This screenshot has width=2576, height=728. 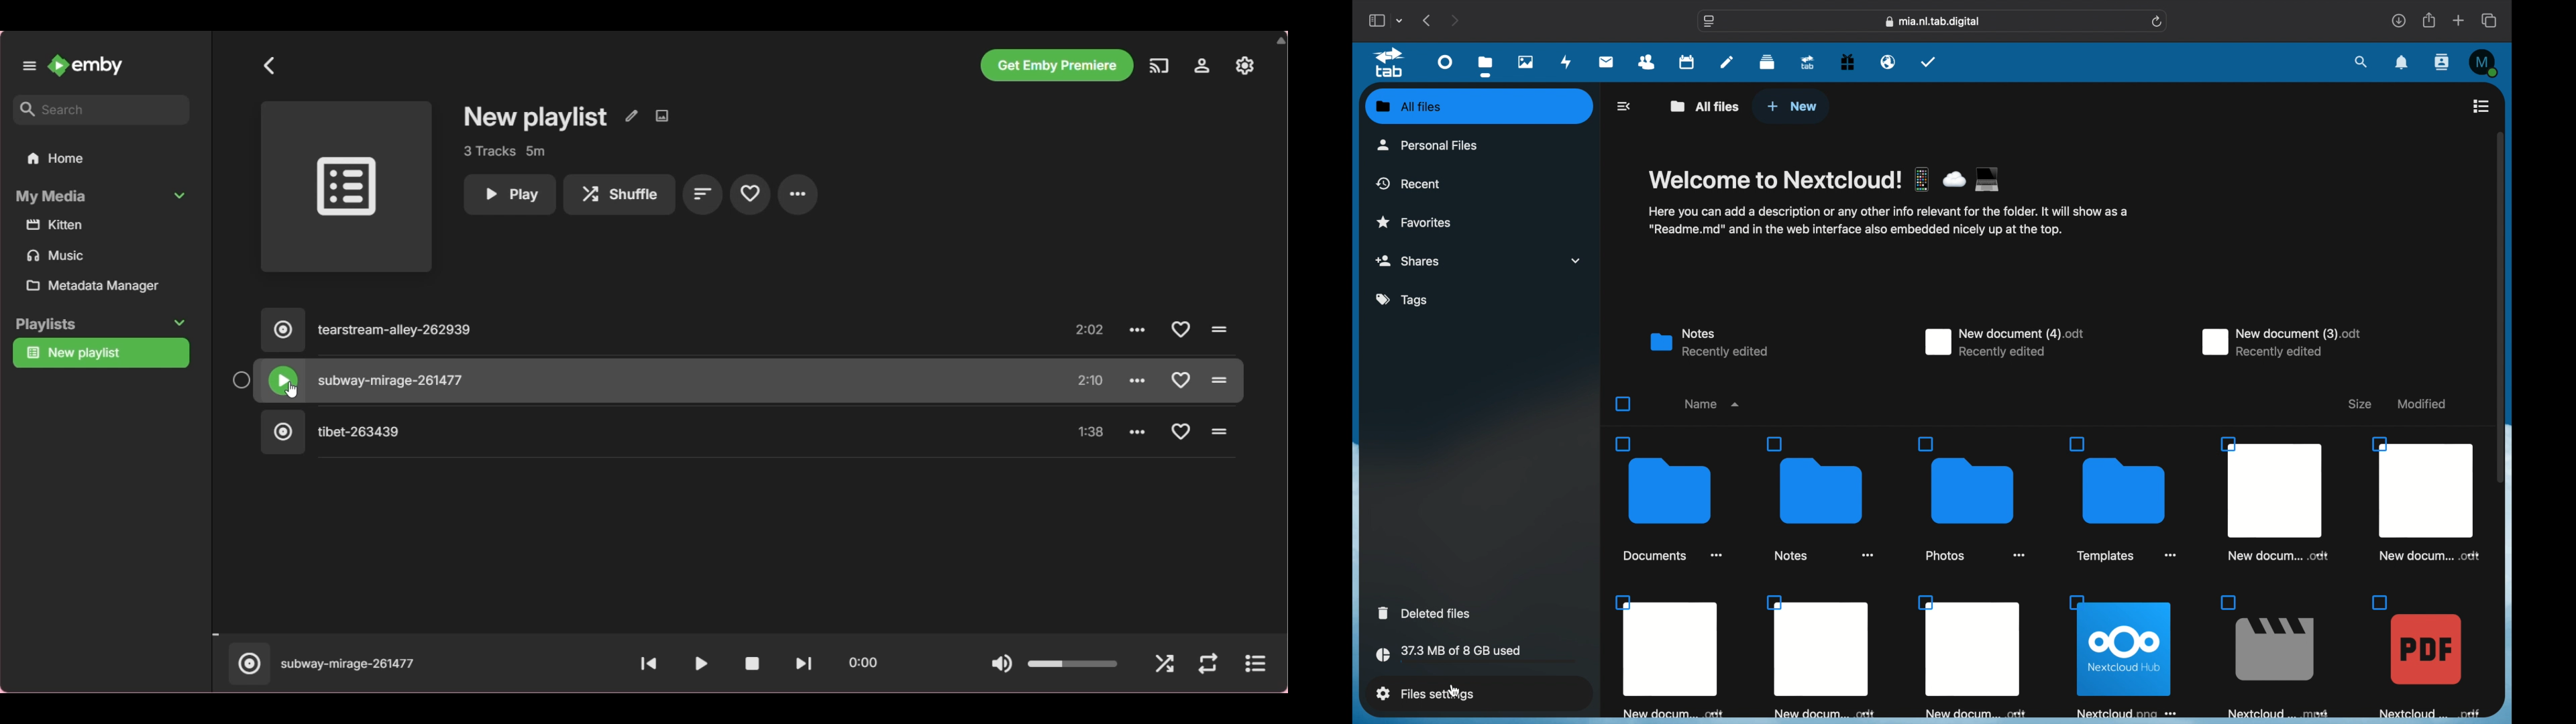 I want to click on file, so click(x=1821, y=657).